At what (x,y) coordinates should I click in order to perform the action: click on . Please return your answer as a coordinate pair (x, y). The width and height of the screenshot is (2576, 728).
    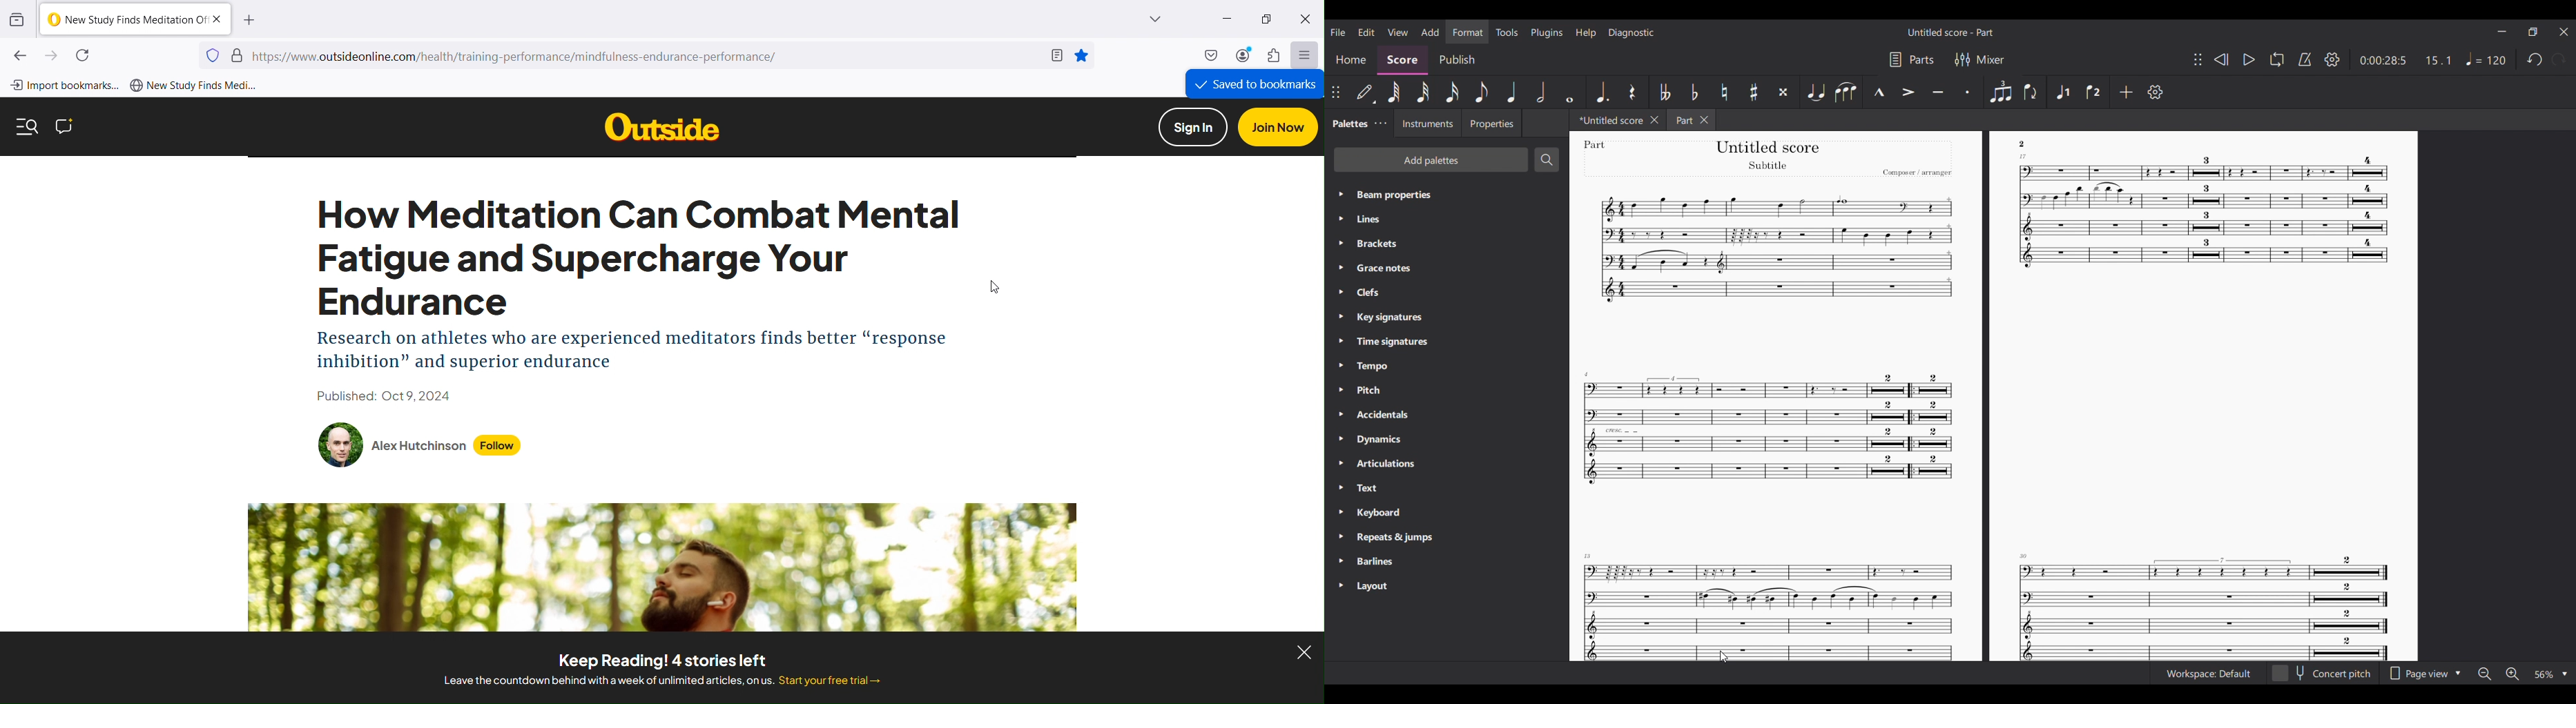
    Looking at the image, I should click on (2026, 144).